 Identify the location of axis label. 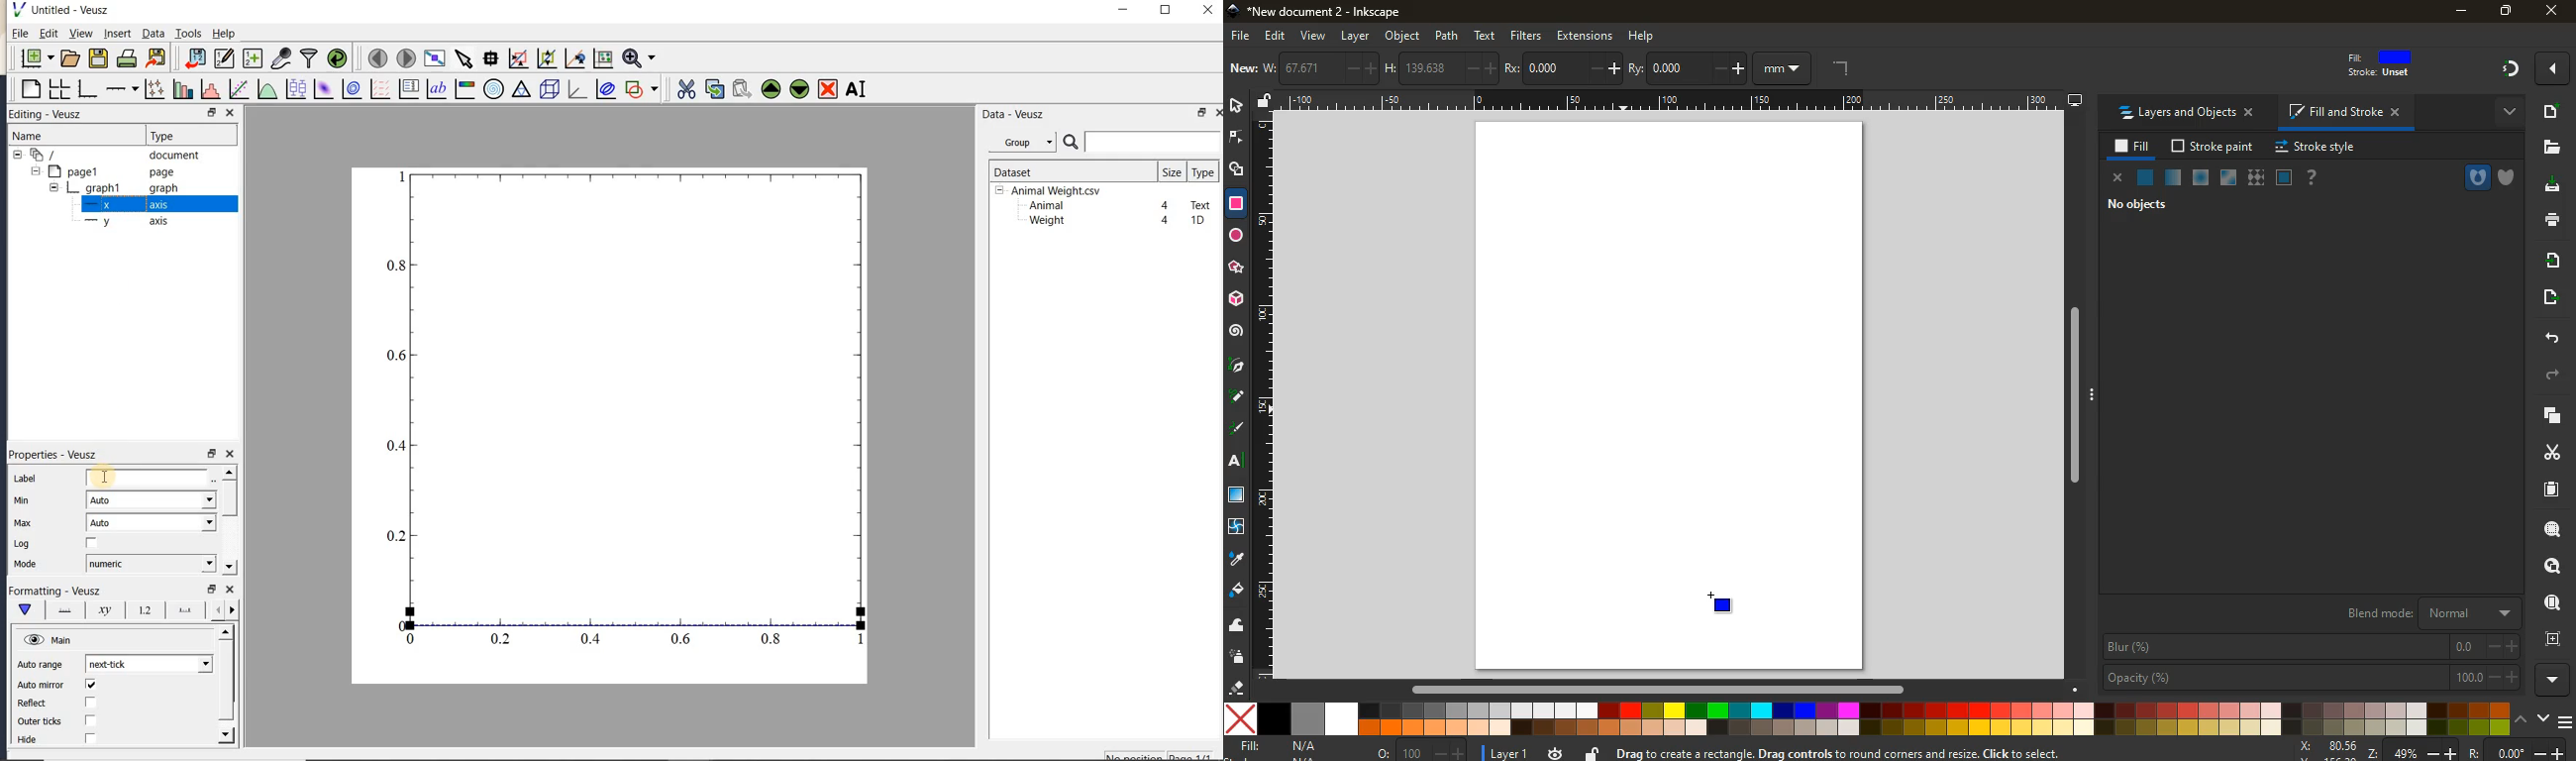
(101, 610).